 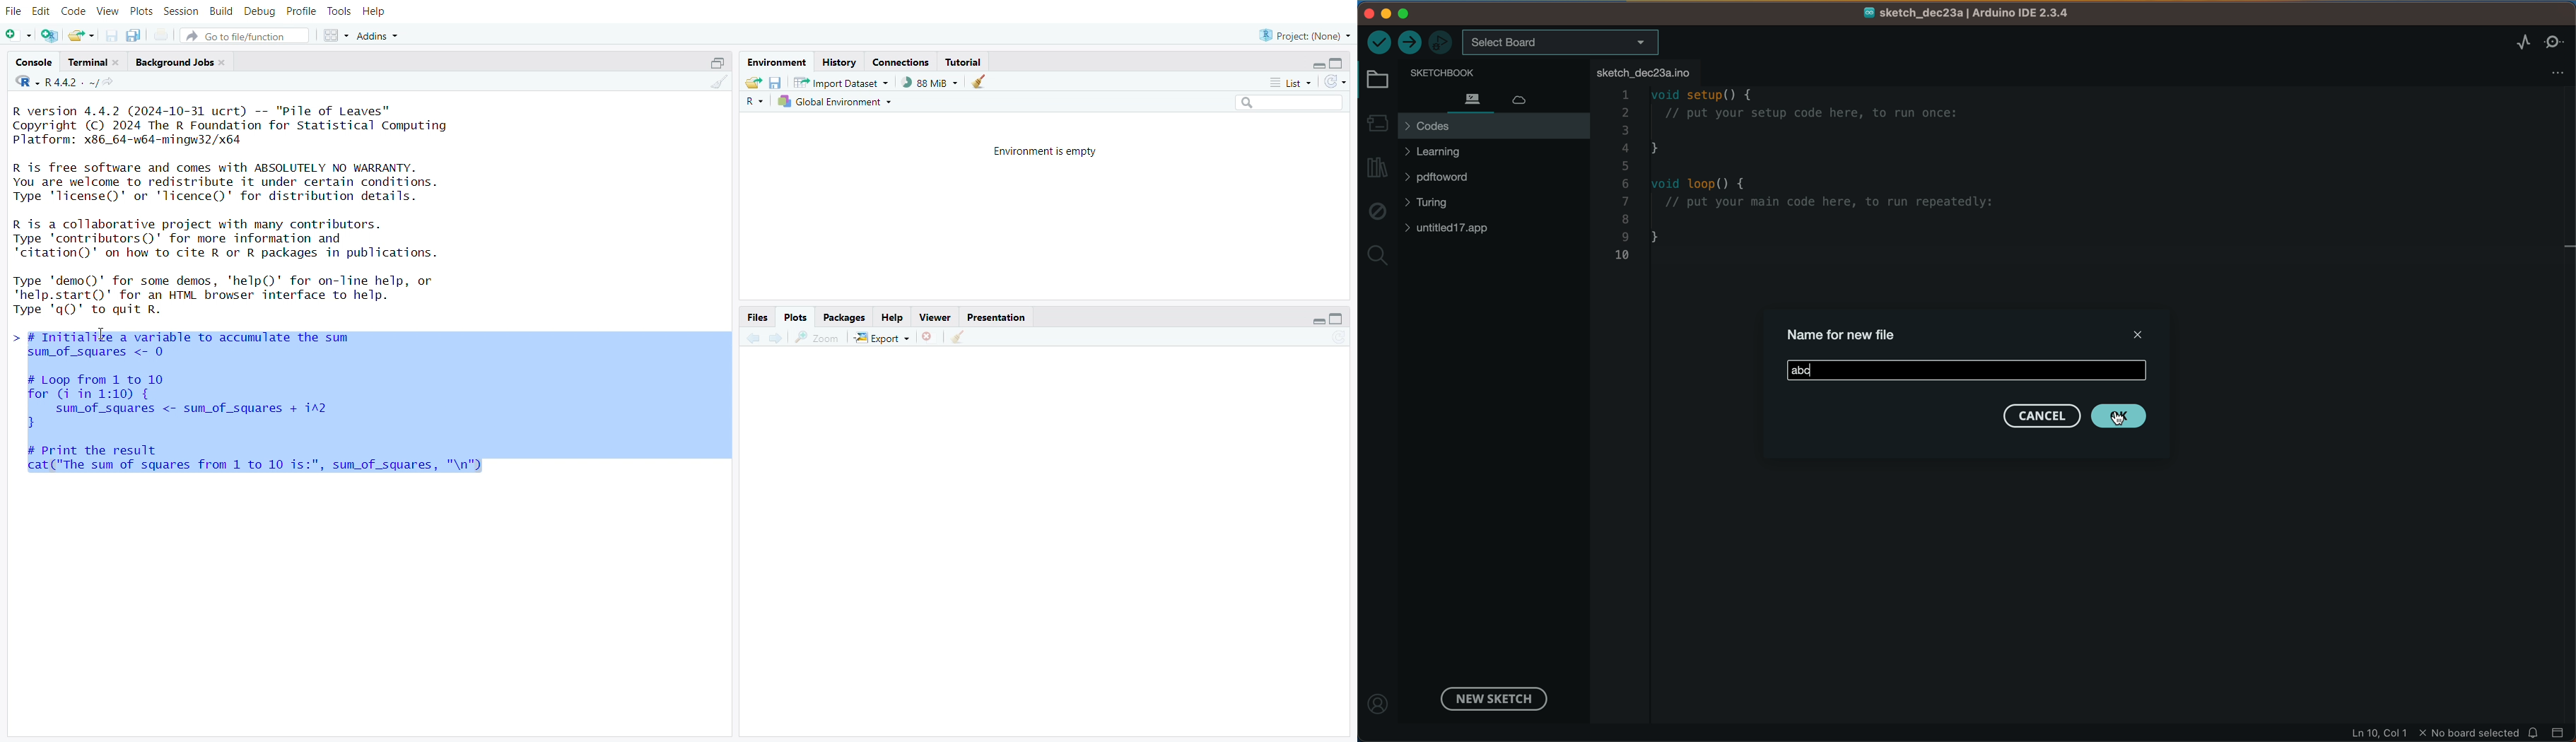 What do you see at coordinates (1479, 71) in the screenshot?
I see `sketchbook` at bounding box center [1479, 71].